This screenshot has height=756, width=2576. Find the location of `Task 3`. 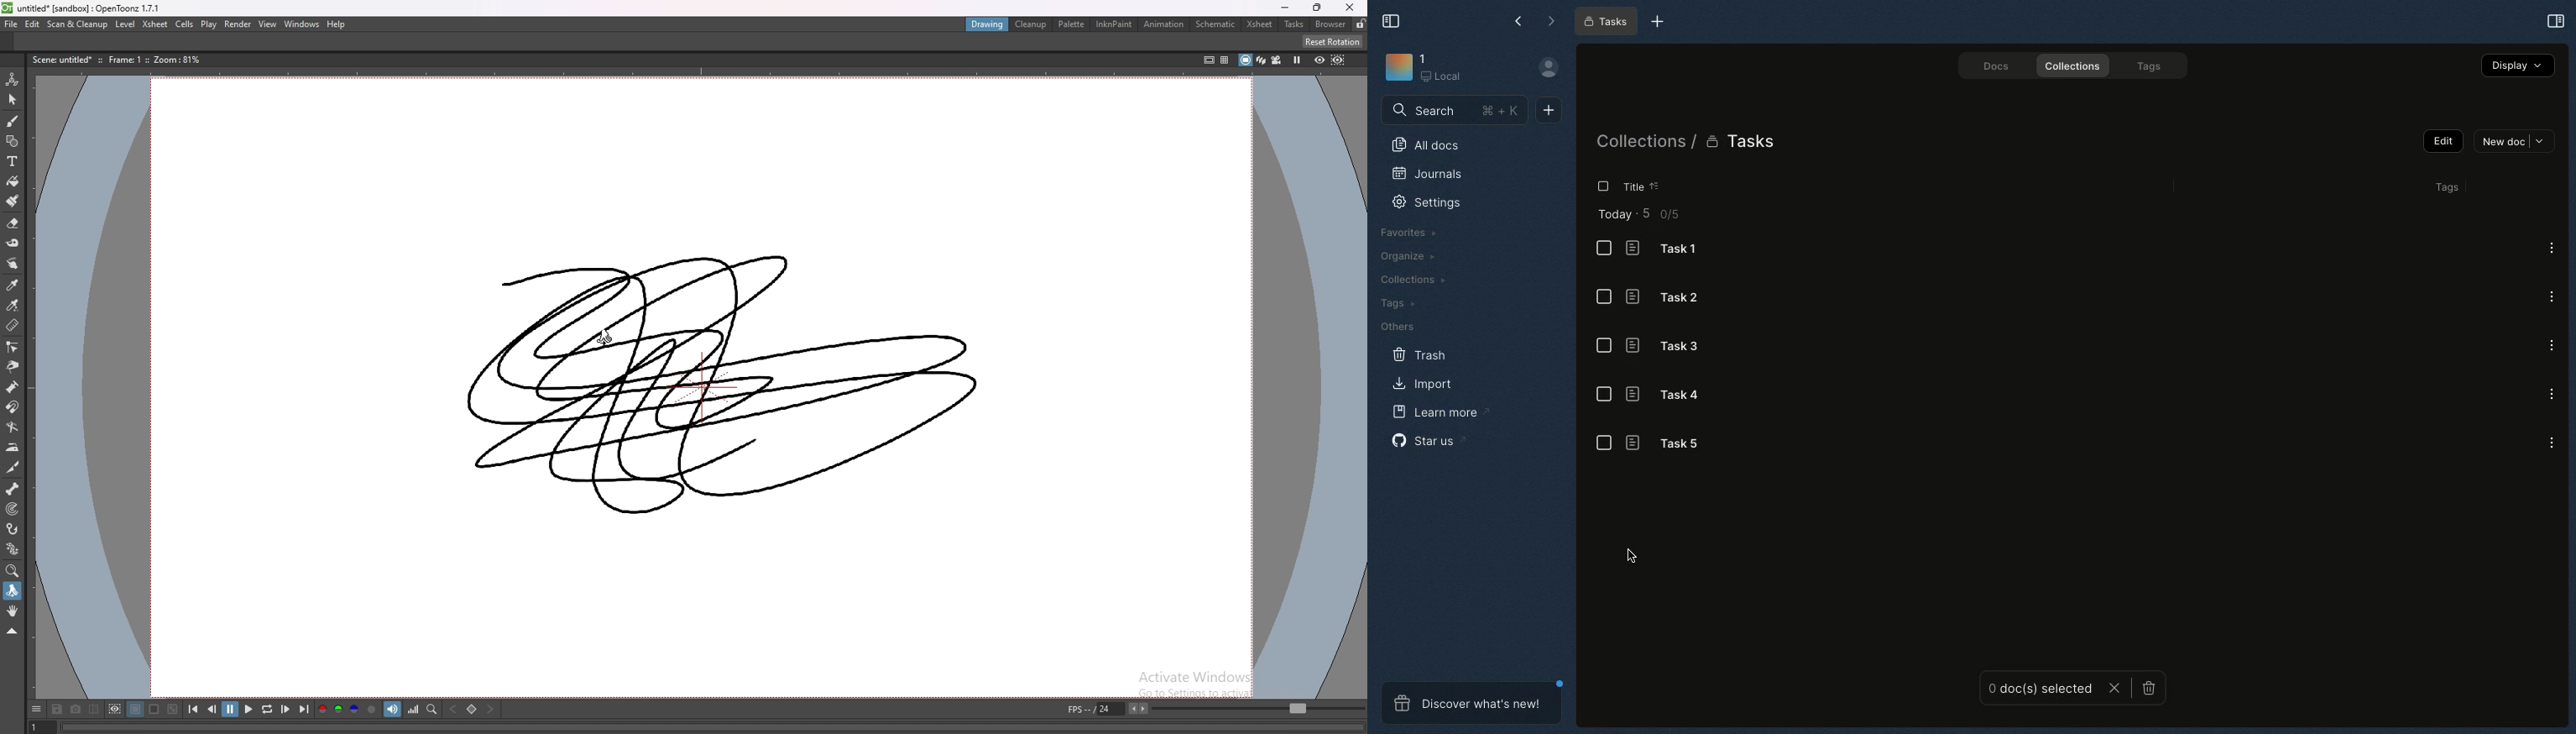

Task 3 is located at coordinates (1669, 346).